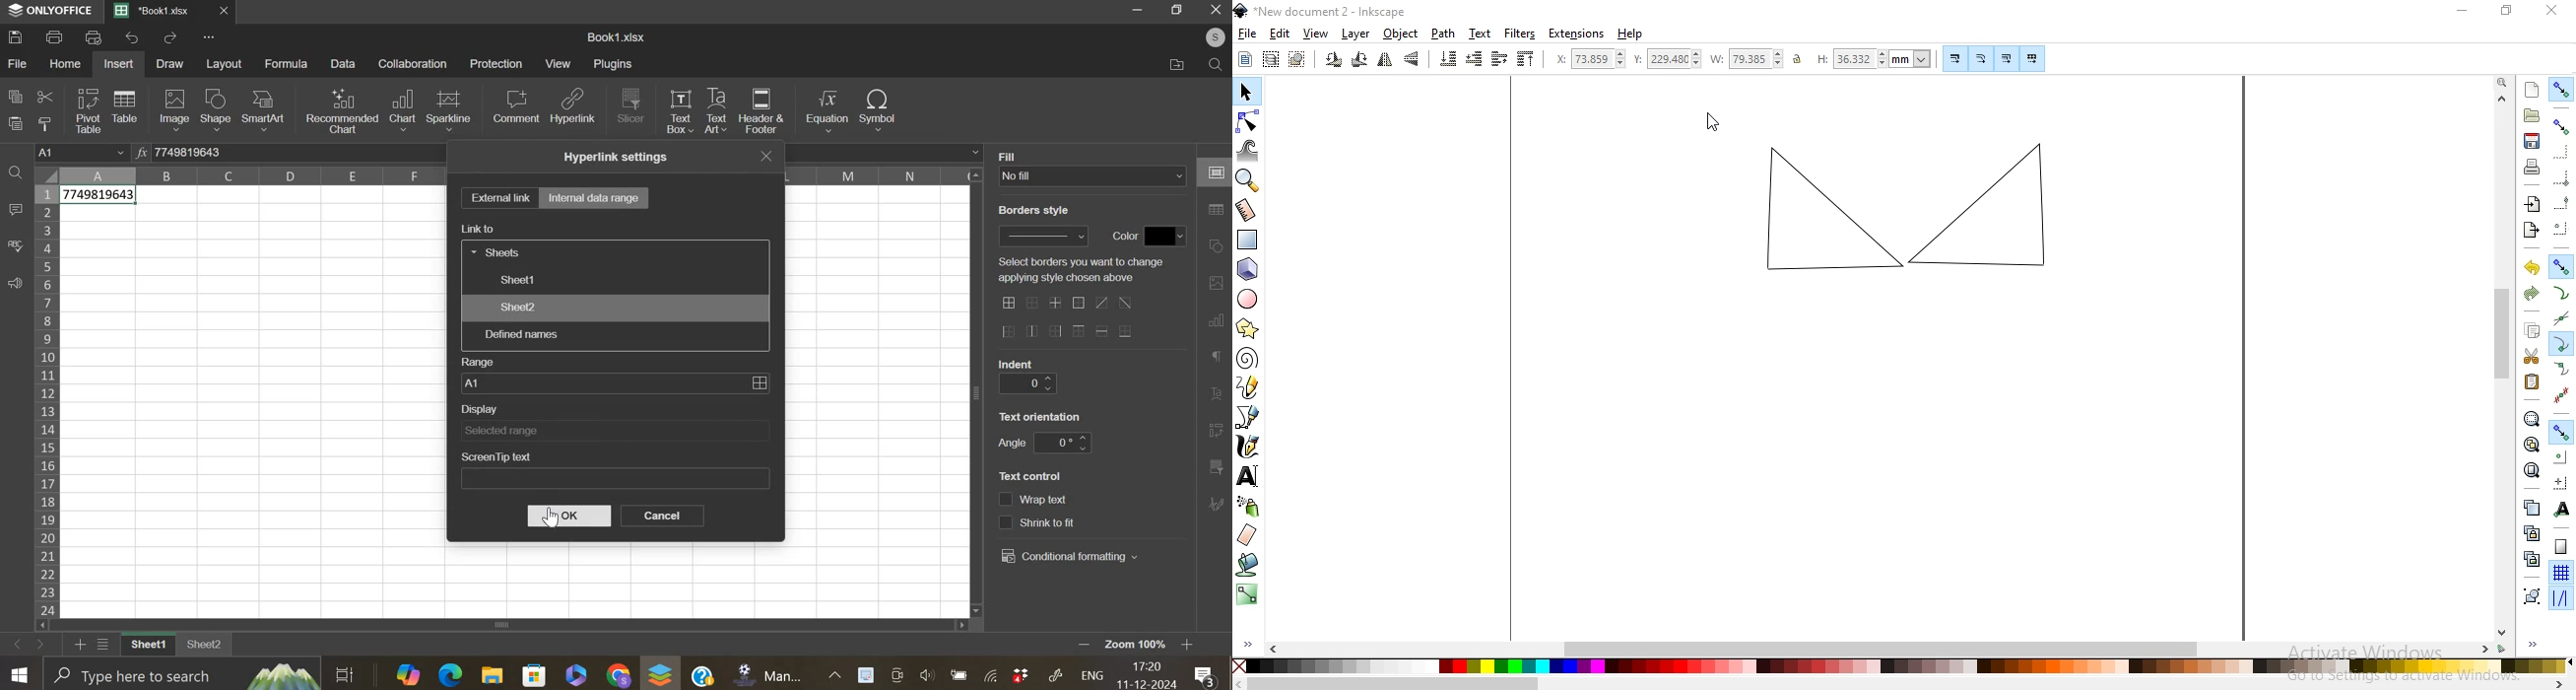 Image resolution: width=2576 pixels, height=700 pixels. I want to click on create and edit text objects, so click(1250, 477).